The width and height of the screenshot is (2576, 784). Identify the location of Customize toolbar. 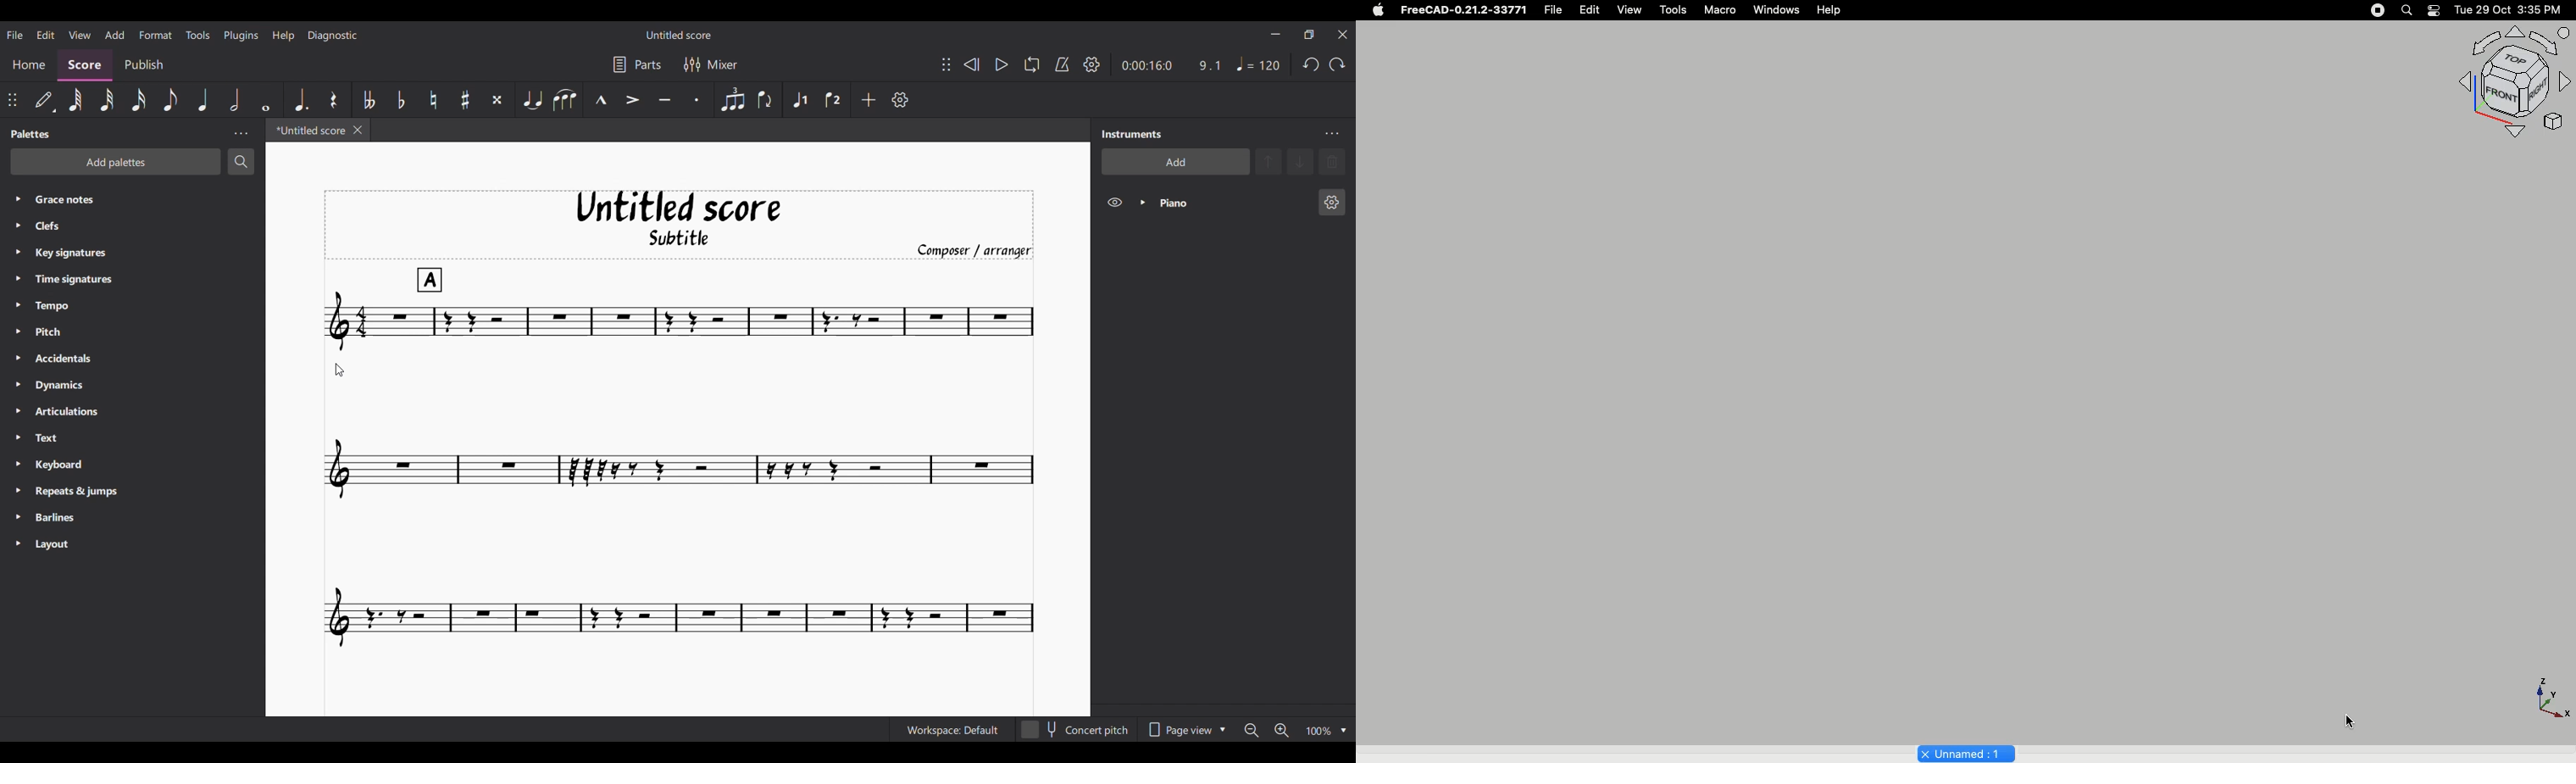
(900, 100).